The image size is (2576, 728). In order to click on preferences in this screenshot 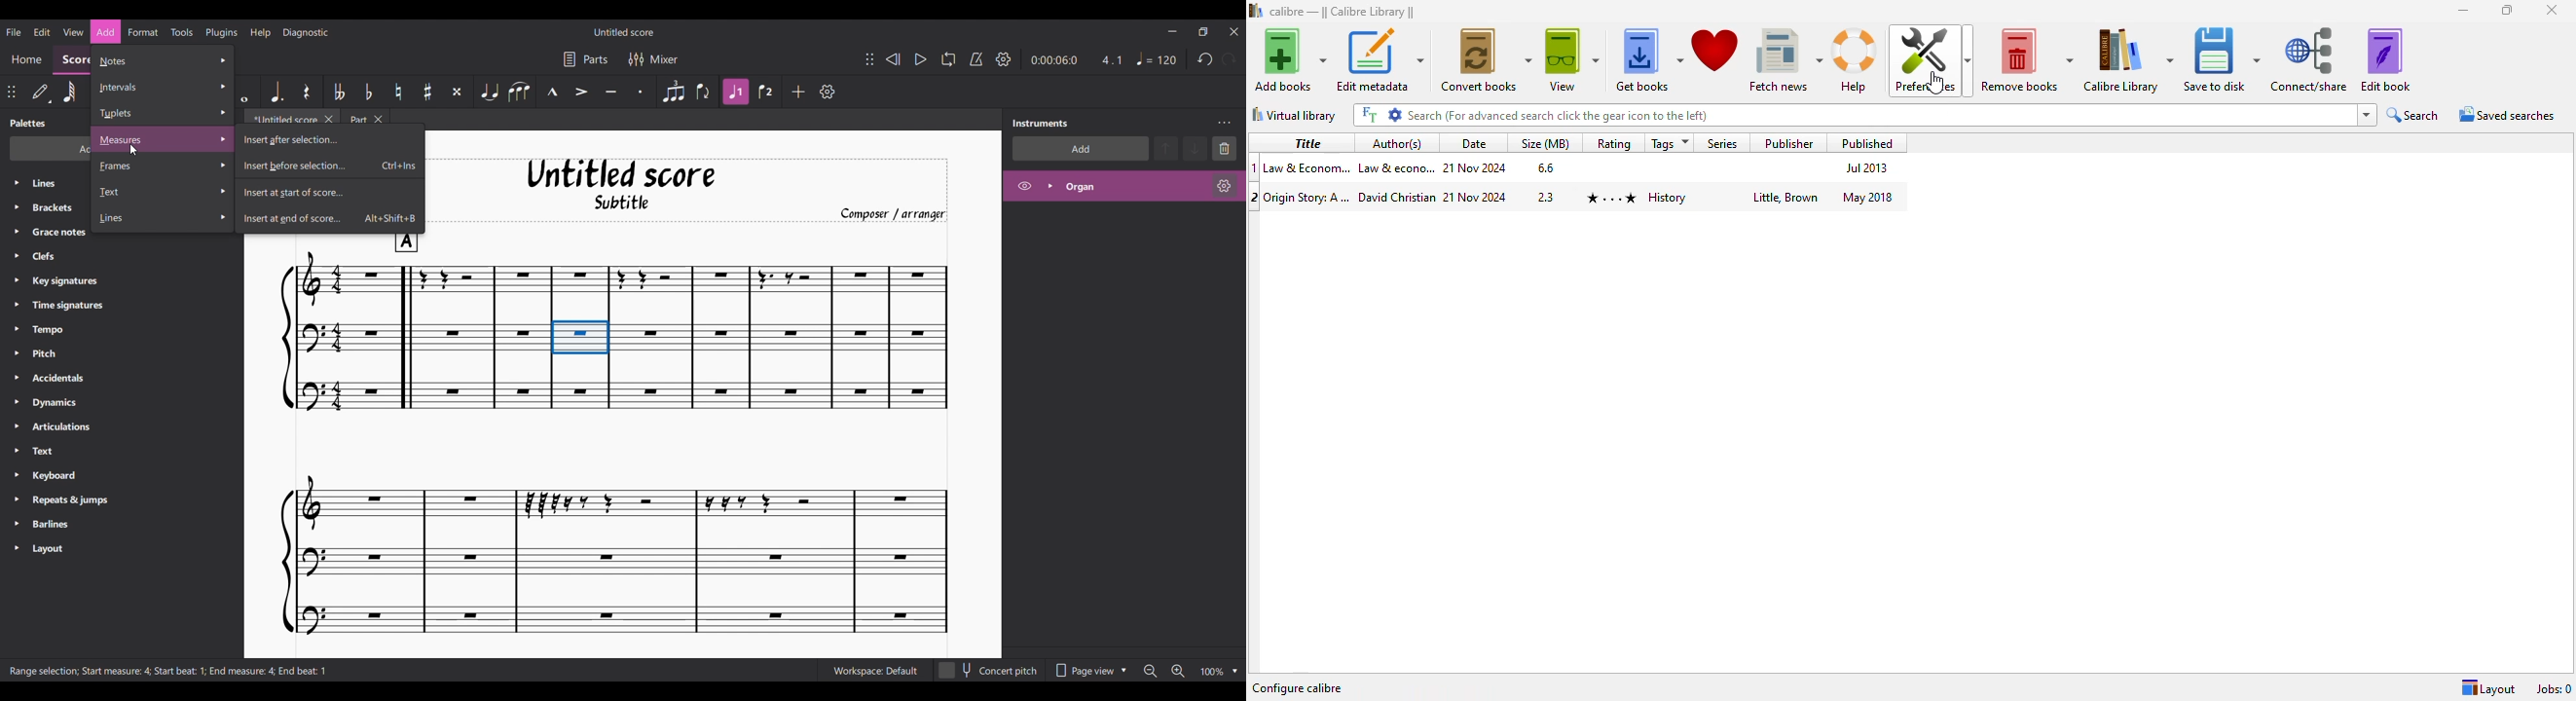, I will do `click(1932, 61)`.